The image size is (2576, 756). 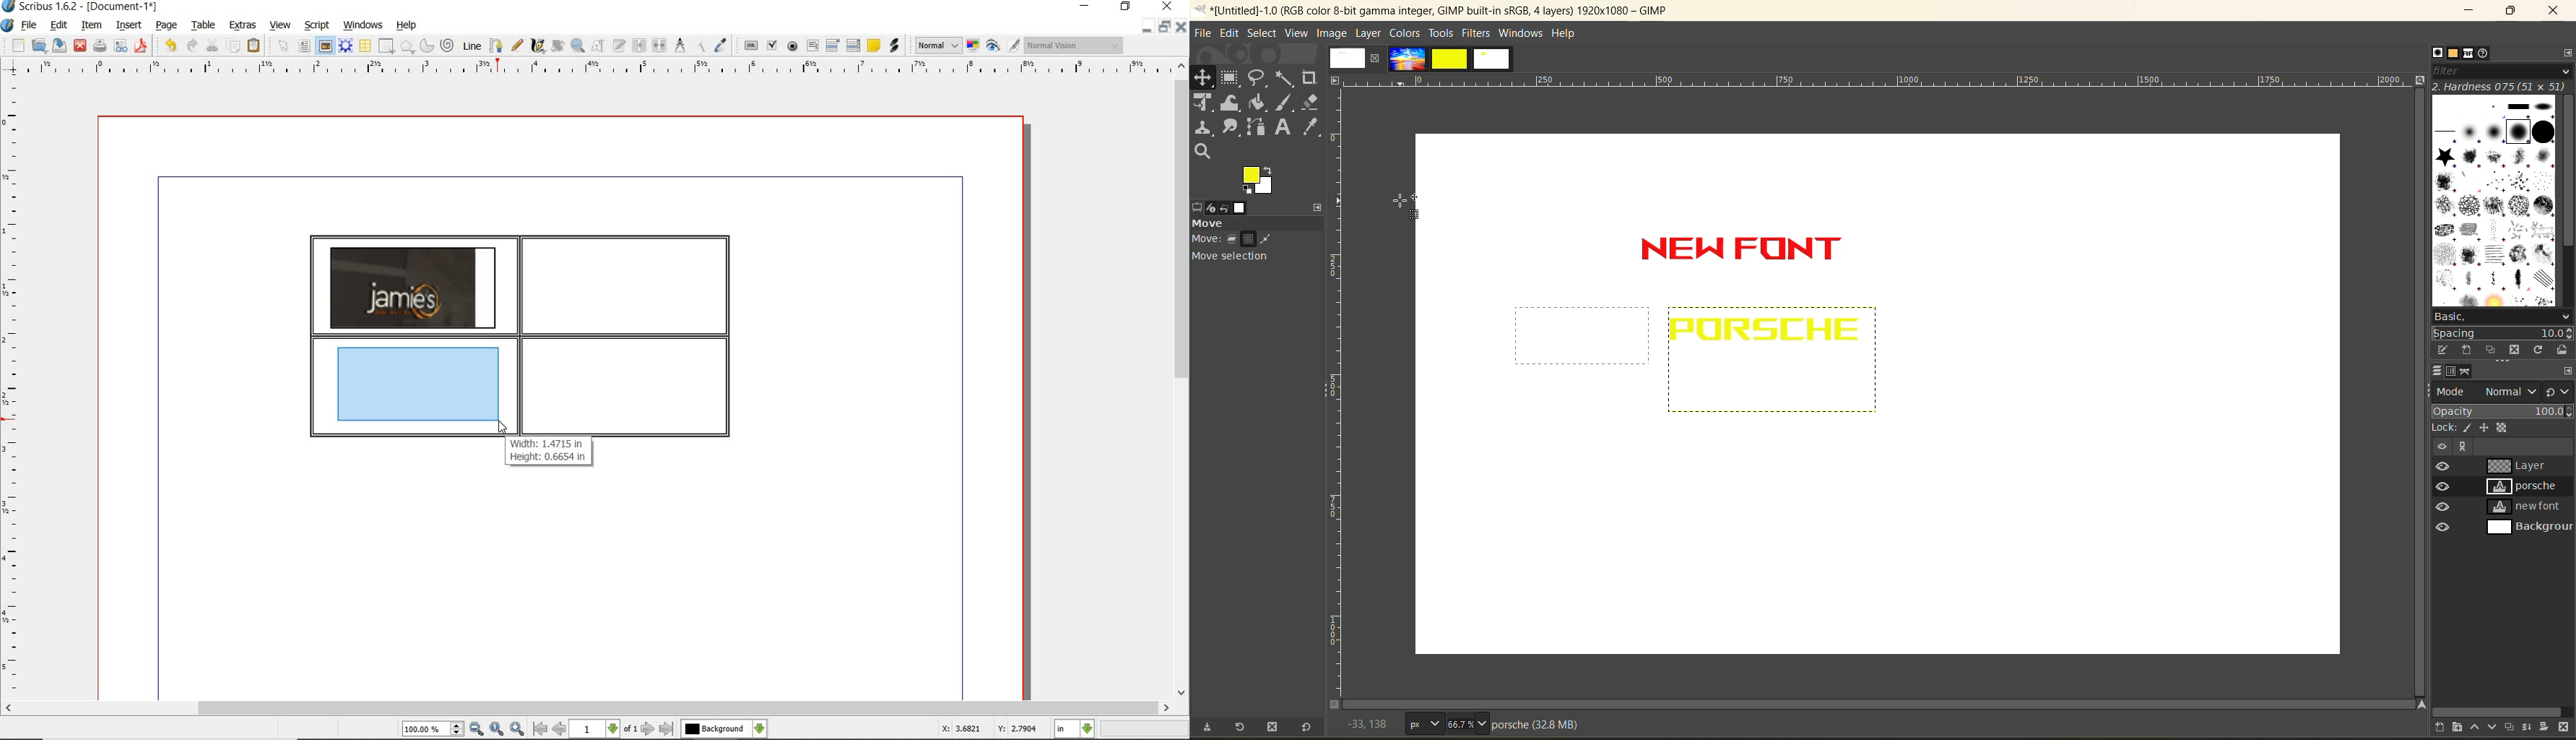 What do you see at coordinates (214, 45) in the screenshot?
I see `cut` at bounding box center [214, 45].